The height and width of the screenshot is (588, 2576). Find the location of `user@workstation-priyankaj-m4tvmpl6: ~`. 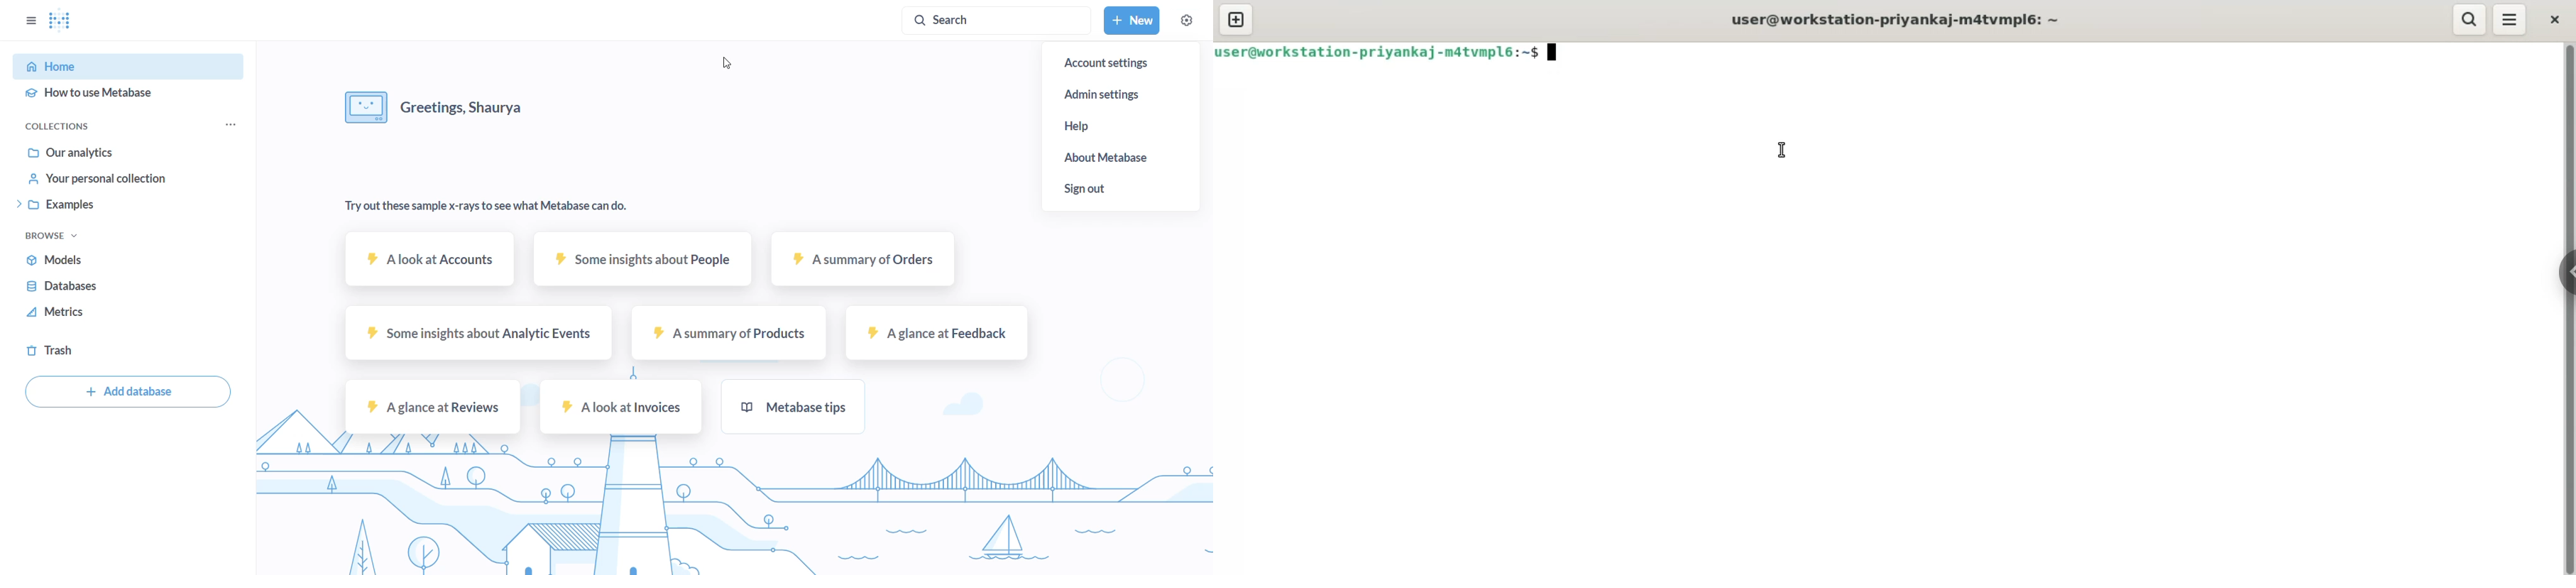

user@workstation-priyankaj-m4tvmpl6: ~ is located at coordinates (1889, 20).